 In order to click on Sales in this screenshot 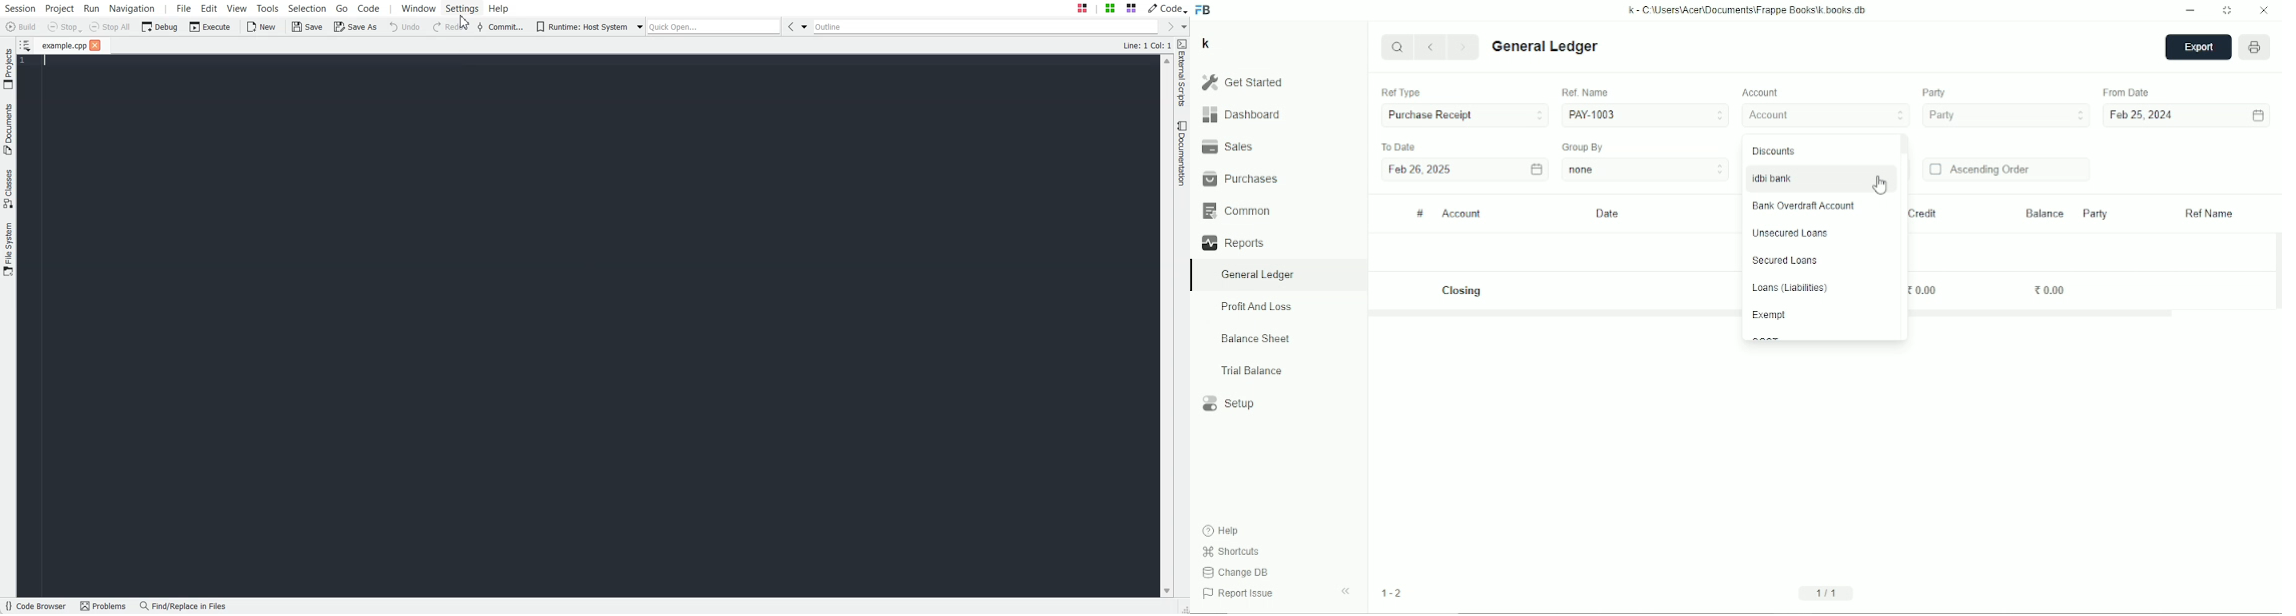, I will do `click(1227, 145)`.